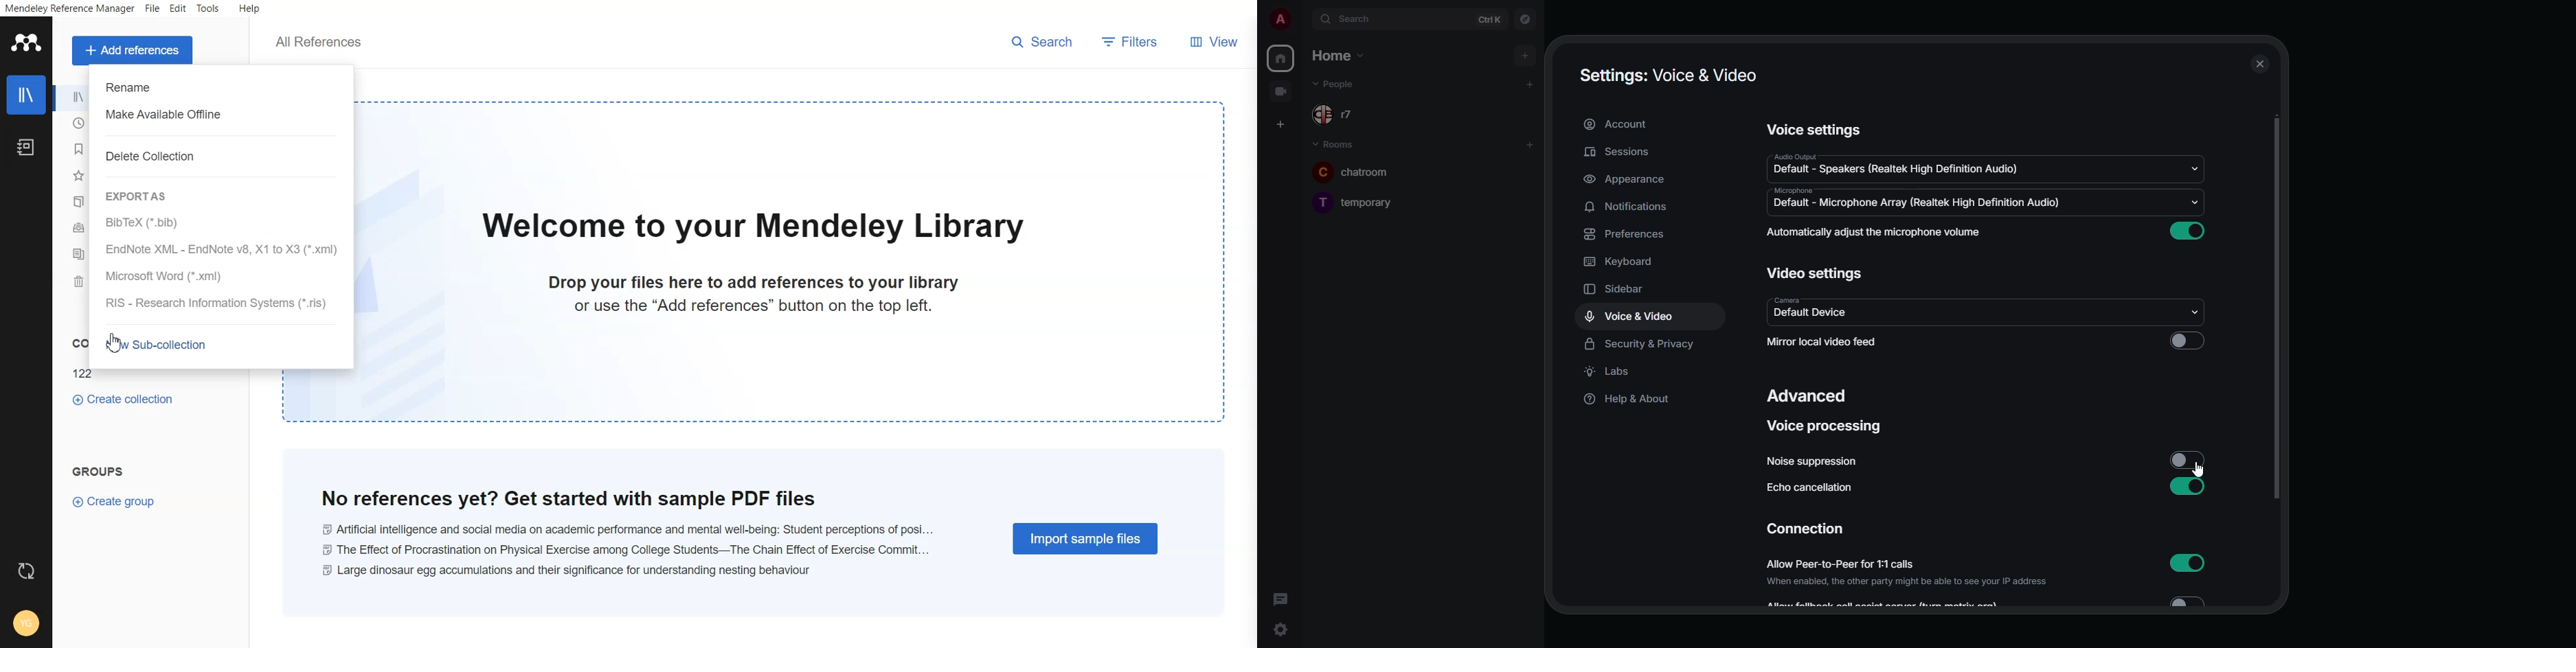  Describe the element at coordinates (1807, 397) in the screenshot. I see `advanced` at that location.